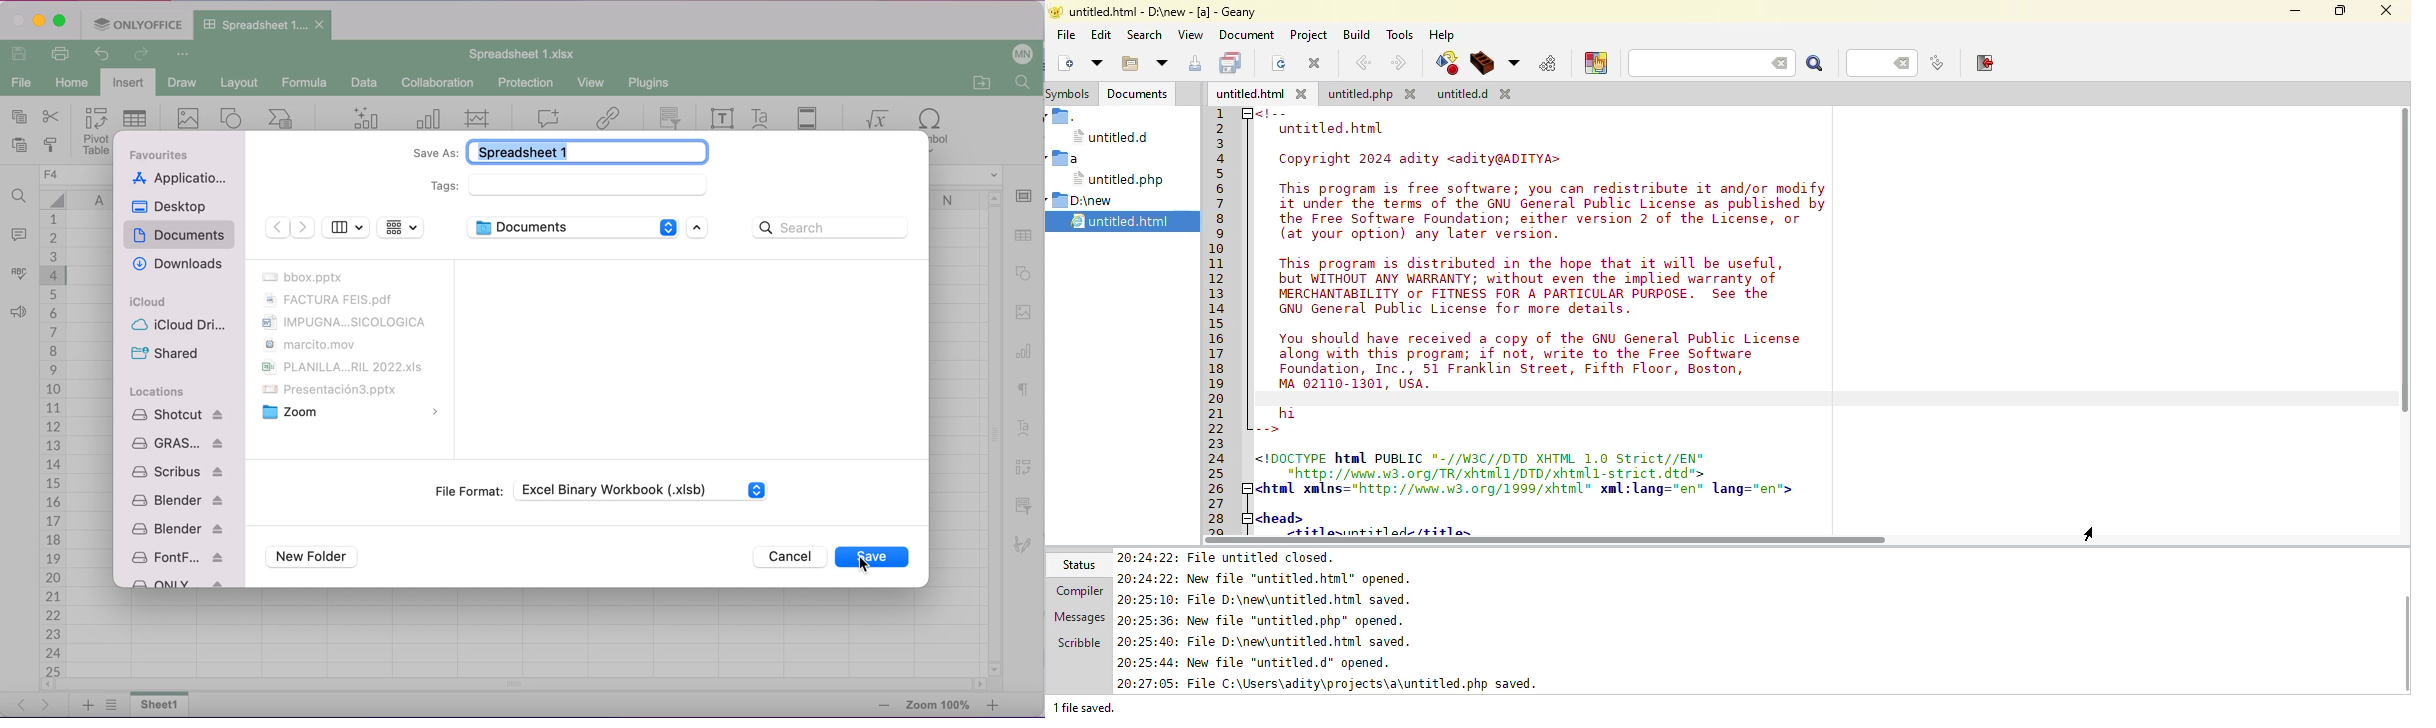  What do you see at coordinates (1335, 684) in the screenshot?
I see `save status update` at bounding box center [1335, 684].